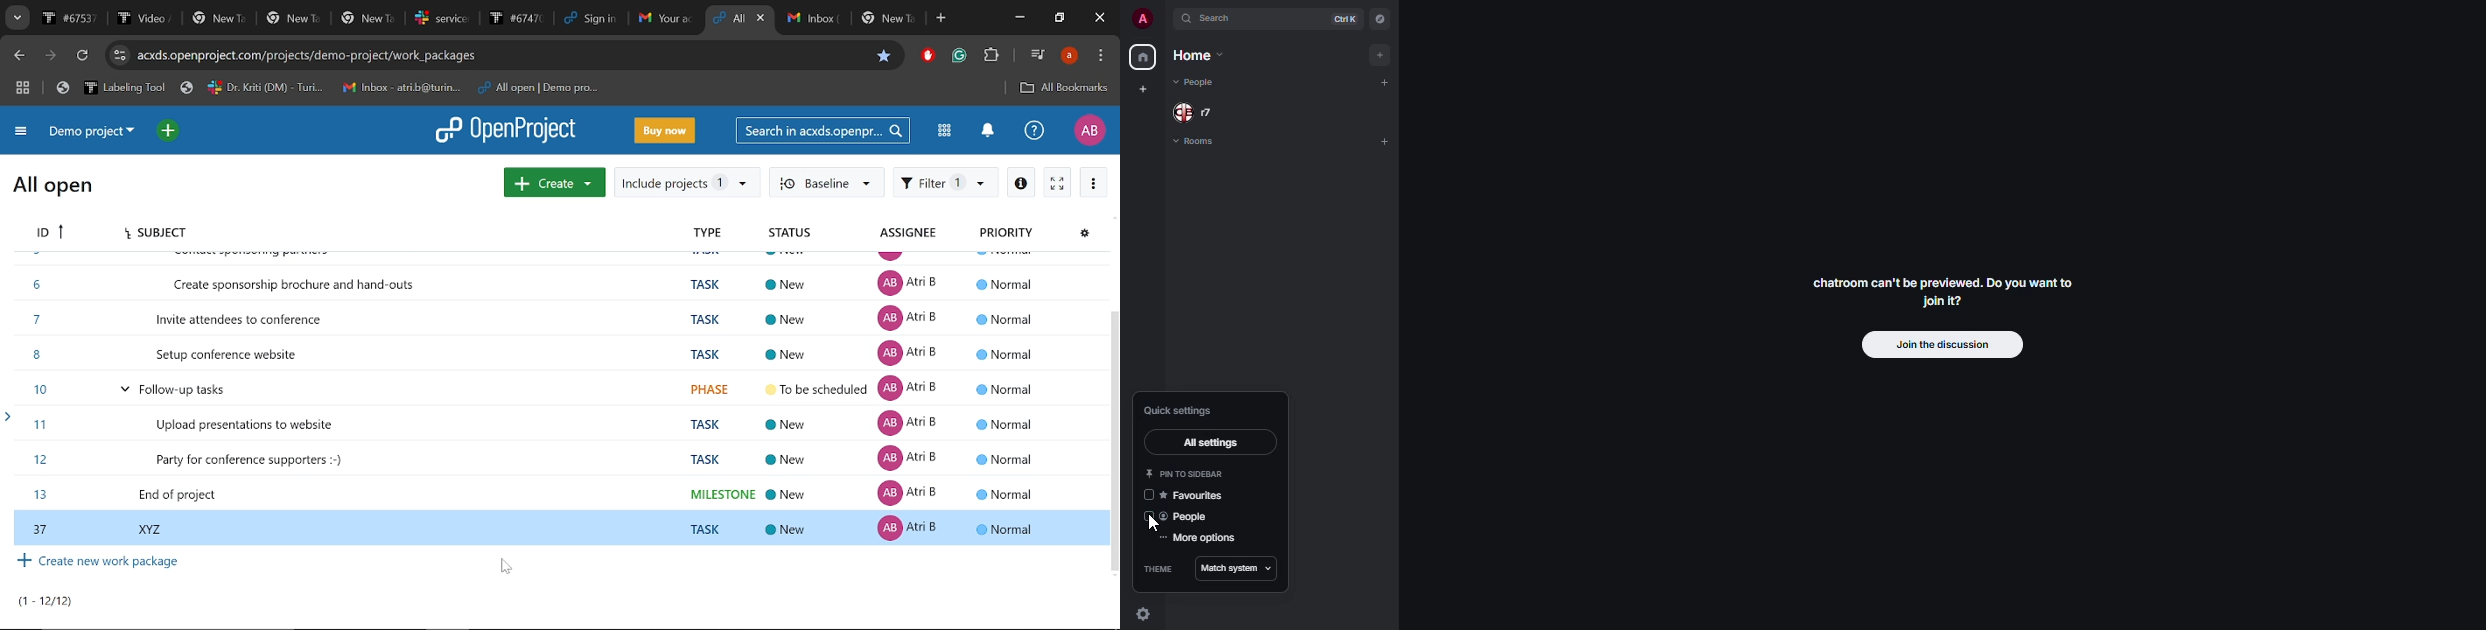 The height and width of the screenshot is (644, 2492). Describe the element at coordinates (1386, 54) in the screenshot. I see `add` at that location.